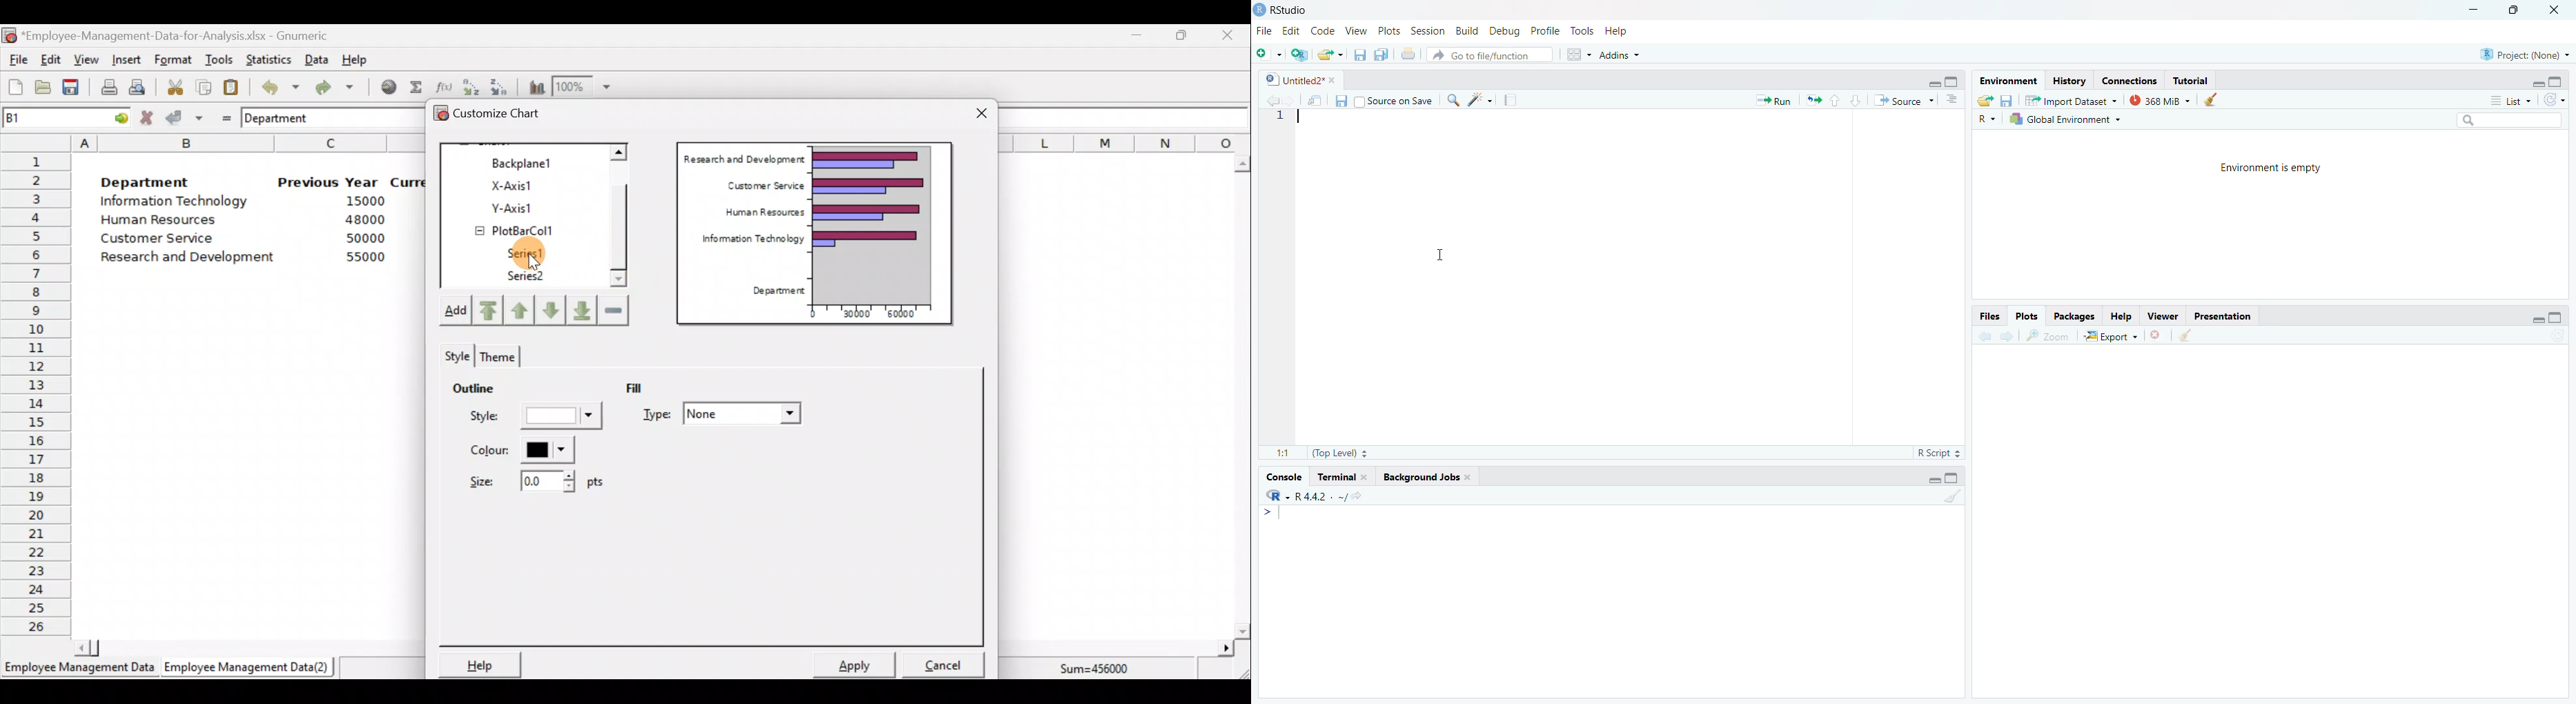  Describe the element at coordinates (2521, 52) in the screenshot. I see `Project: (None)` at that location.